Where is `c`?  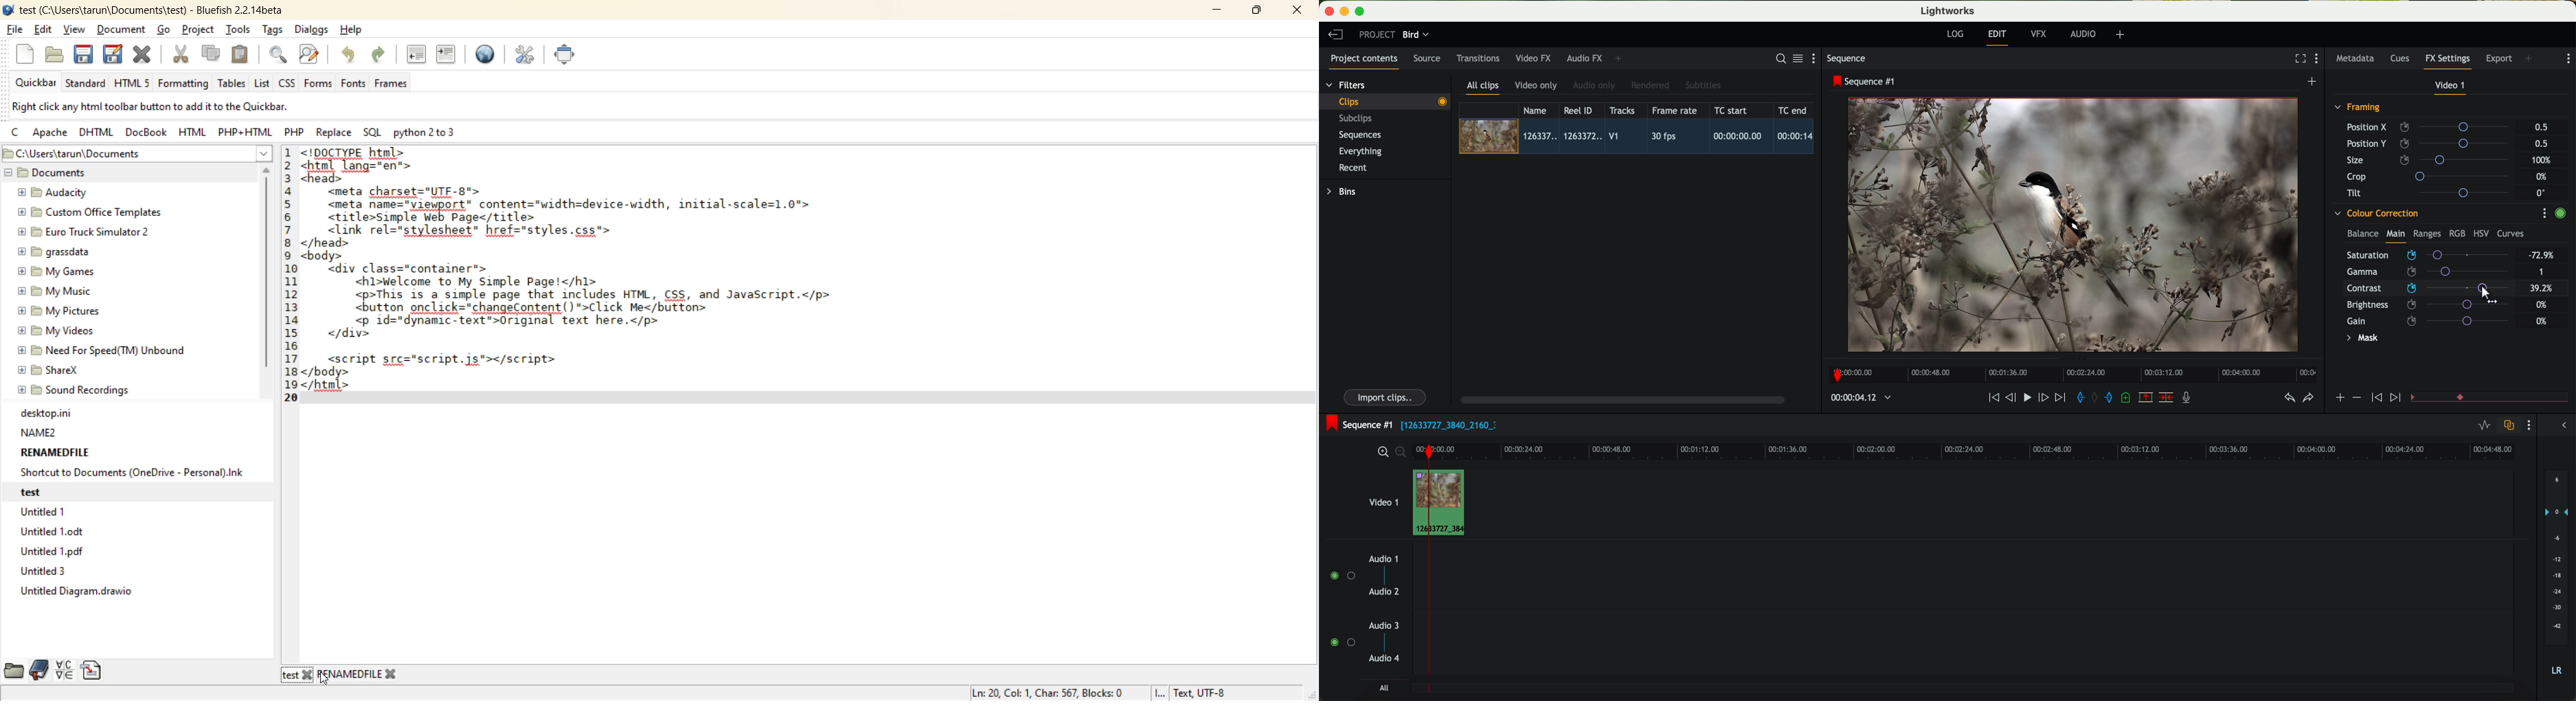
c is located at coordinates (16, 133).